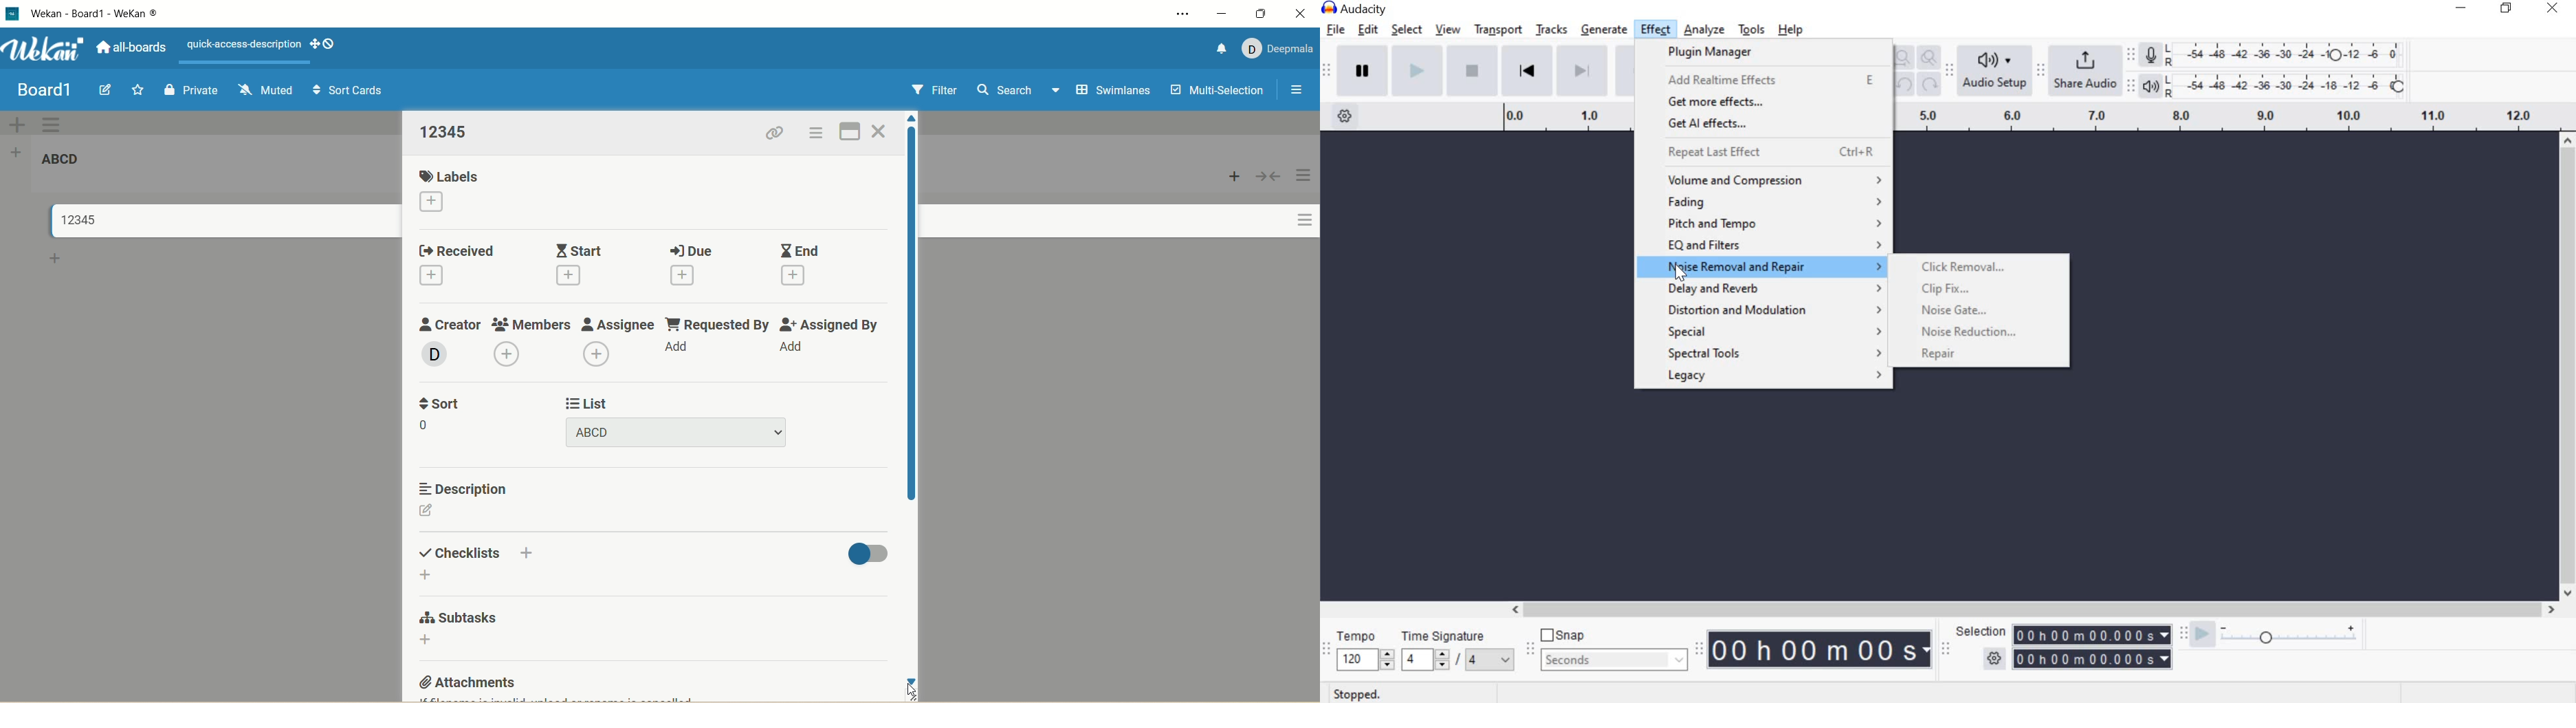 The width and height of the screenshot is (2576, 728). Describe the element at coordinates (427, 575) in the screenshot. I see `add` at that location.